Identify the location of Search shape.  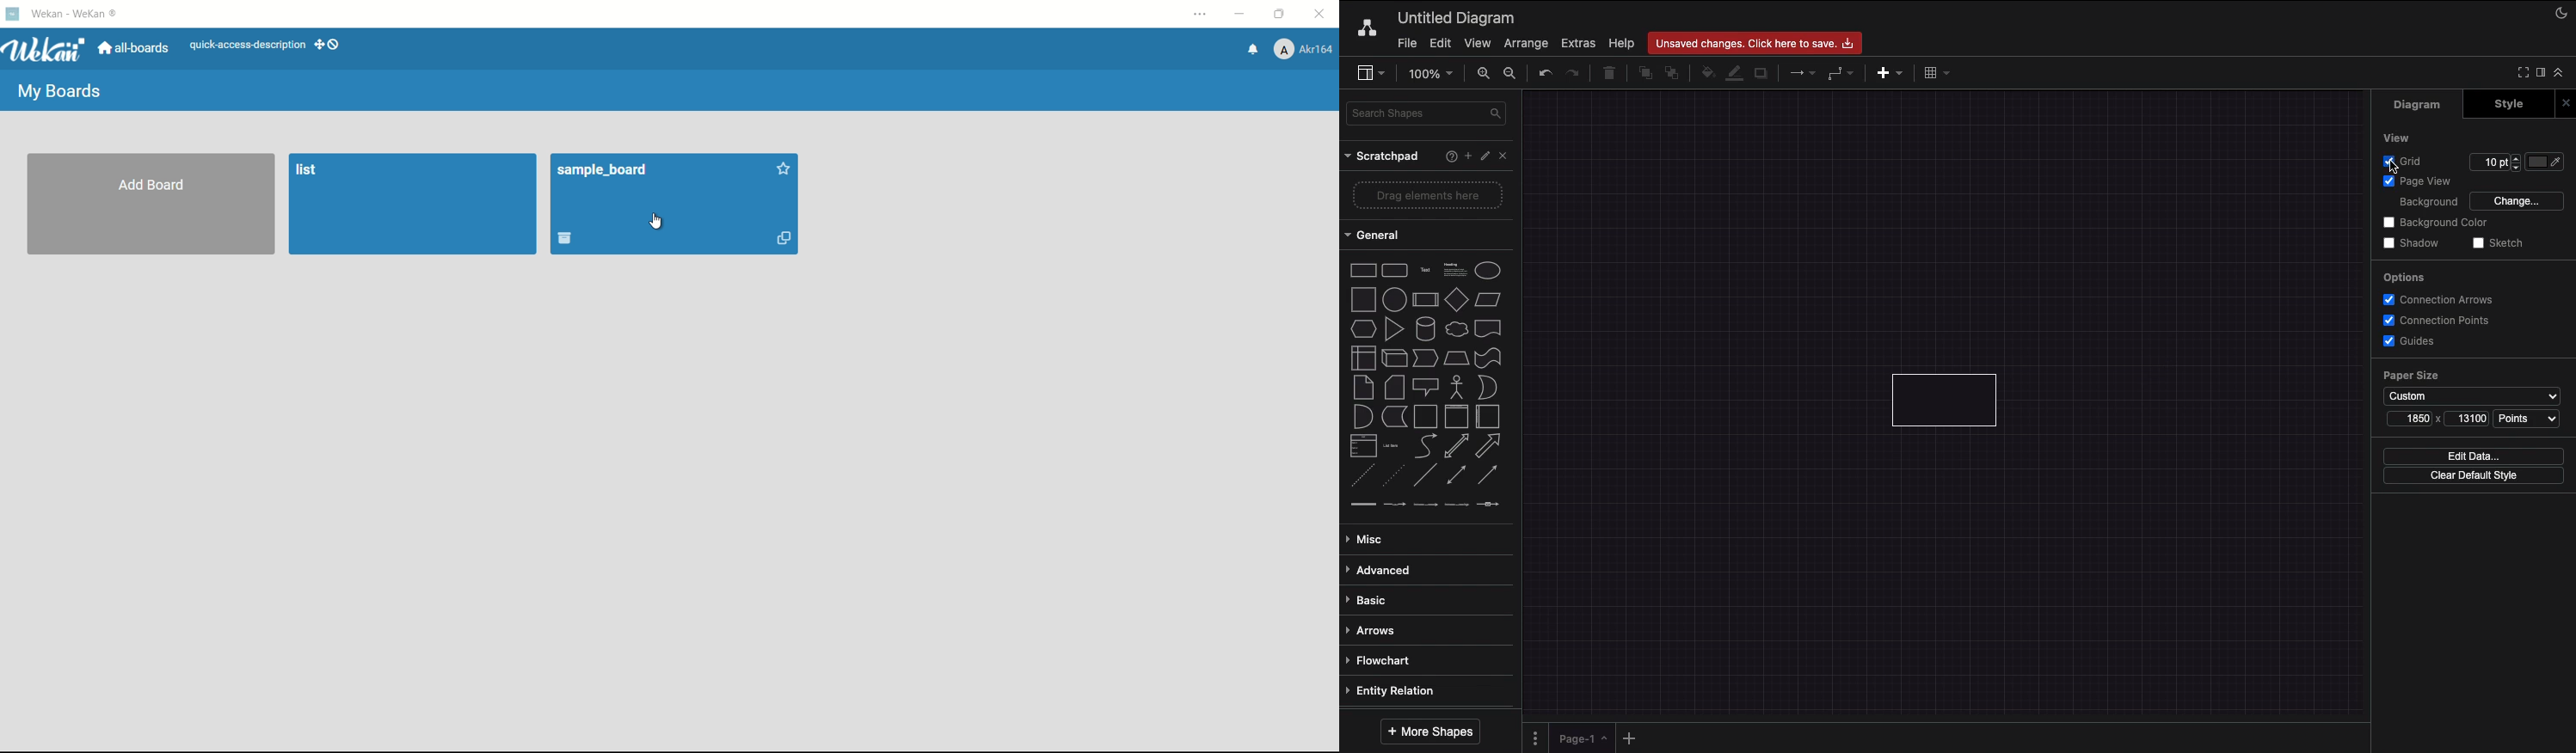
(1423, 115).